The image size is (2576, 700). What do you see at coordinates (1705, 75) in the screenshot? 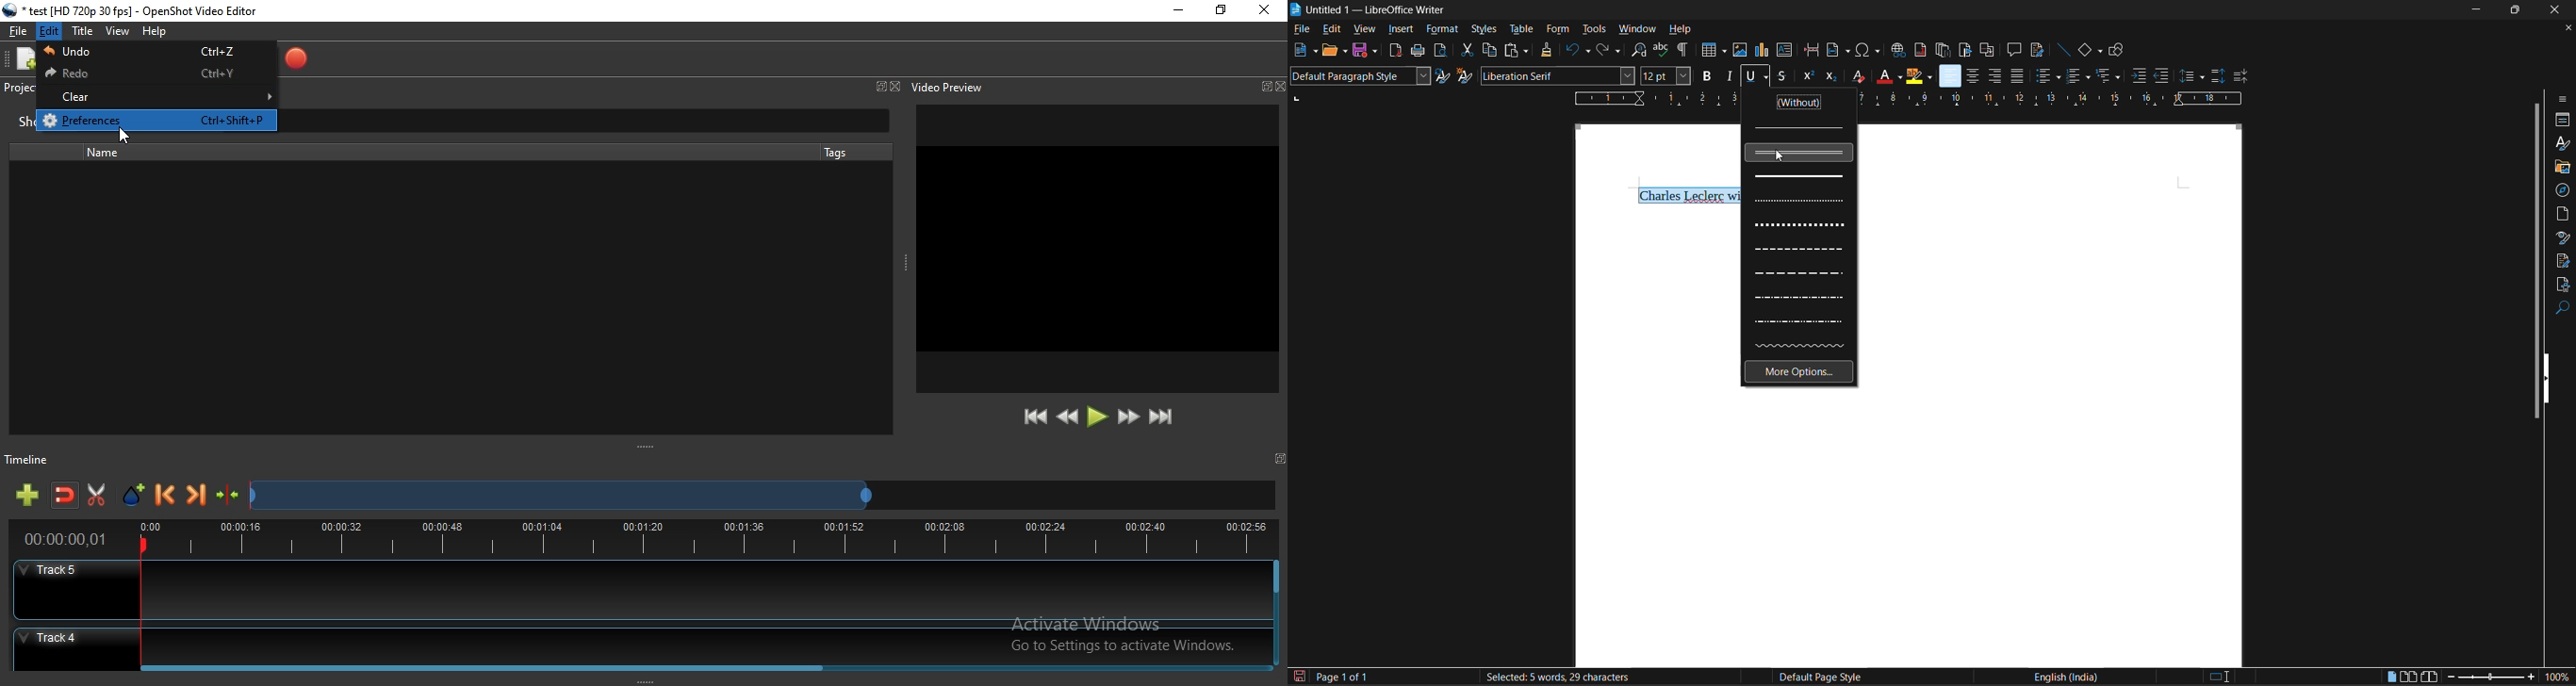
I see `bold` at bounding box center [1705, 75].